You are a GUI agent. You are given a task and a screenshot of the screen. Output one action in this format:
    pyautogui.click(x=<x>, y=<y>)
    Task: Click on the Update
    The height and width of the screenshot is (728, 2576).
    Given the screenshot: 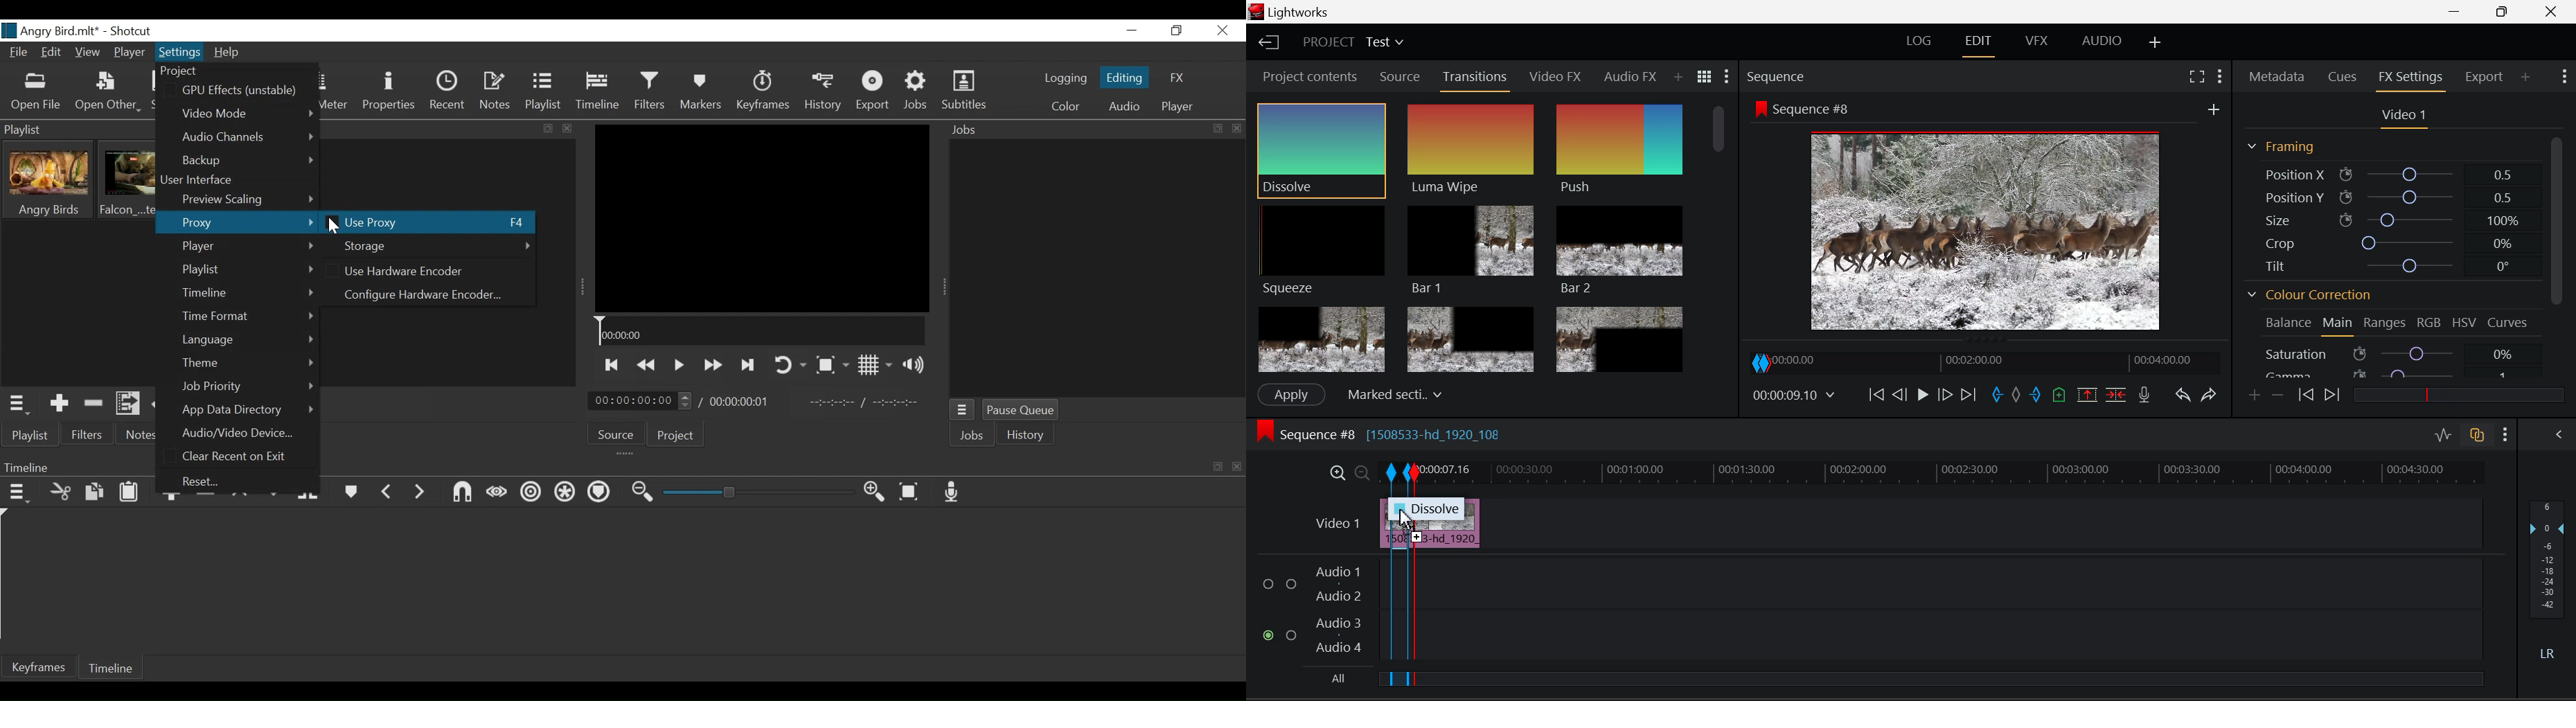 What is the action you would take?
    pyautogui.click(x=163, y=404)
    